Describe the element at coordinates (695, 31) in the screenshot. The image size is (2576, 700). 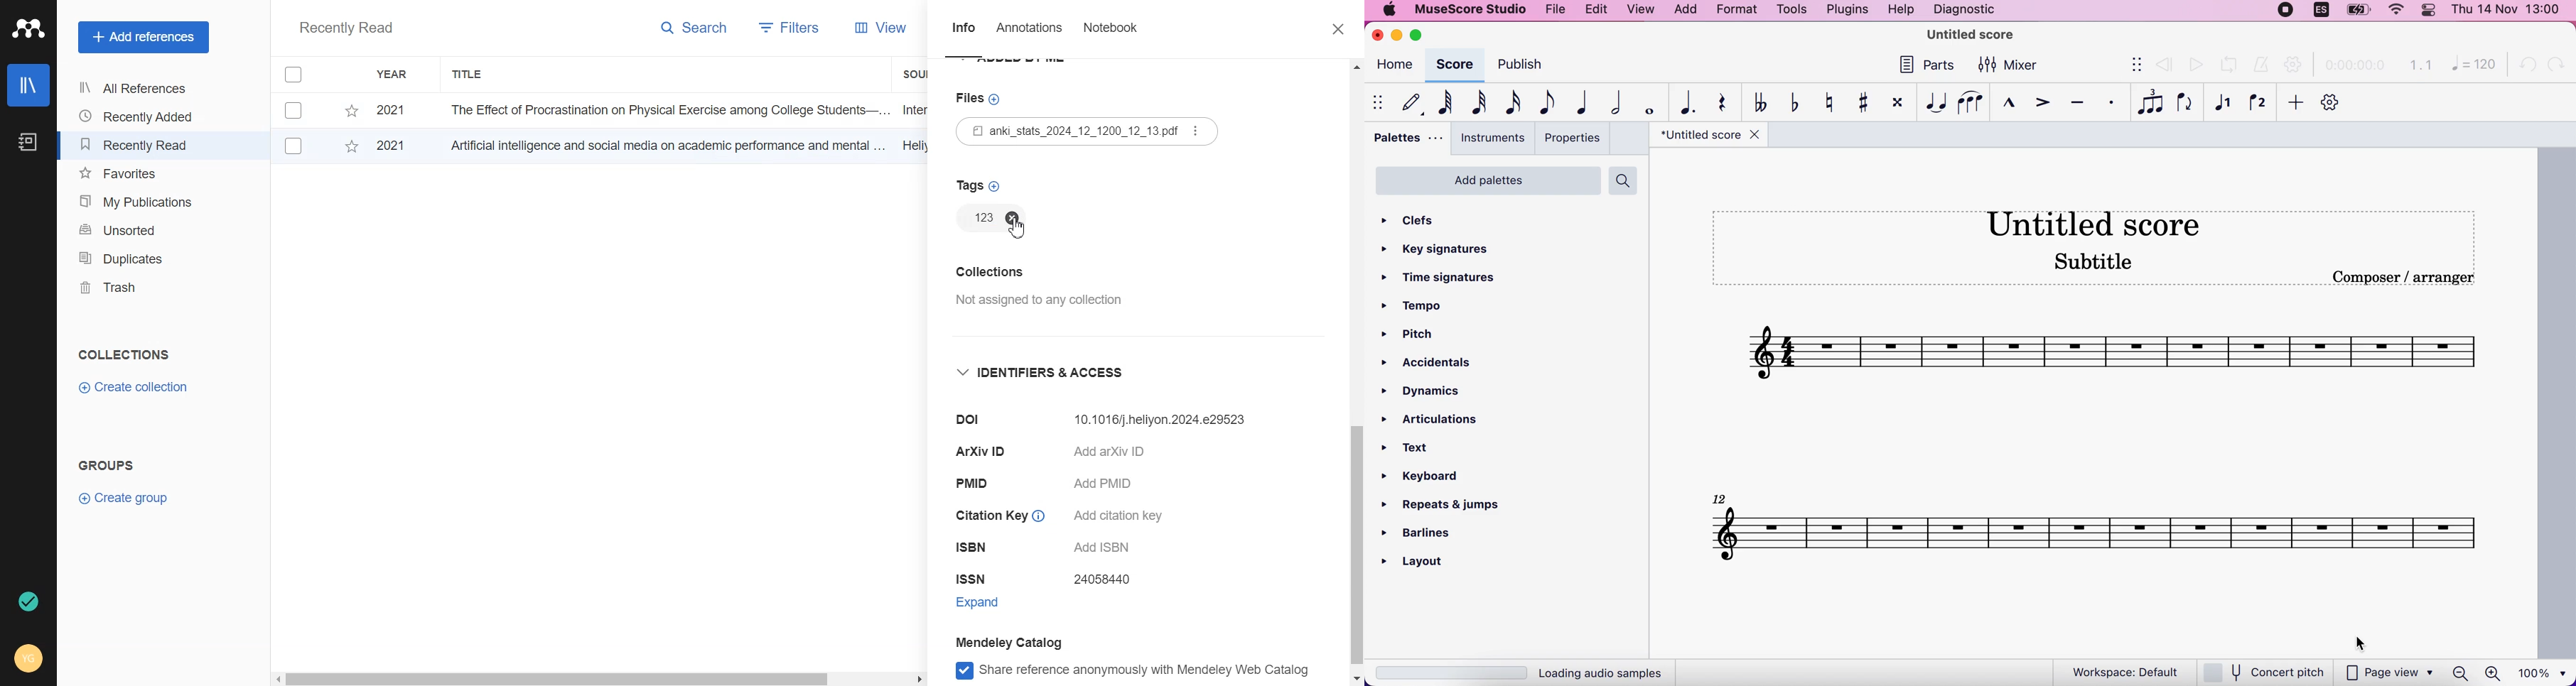
I see `Search` at that location.